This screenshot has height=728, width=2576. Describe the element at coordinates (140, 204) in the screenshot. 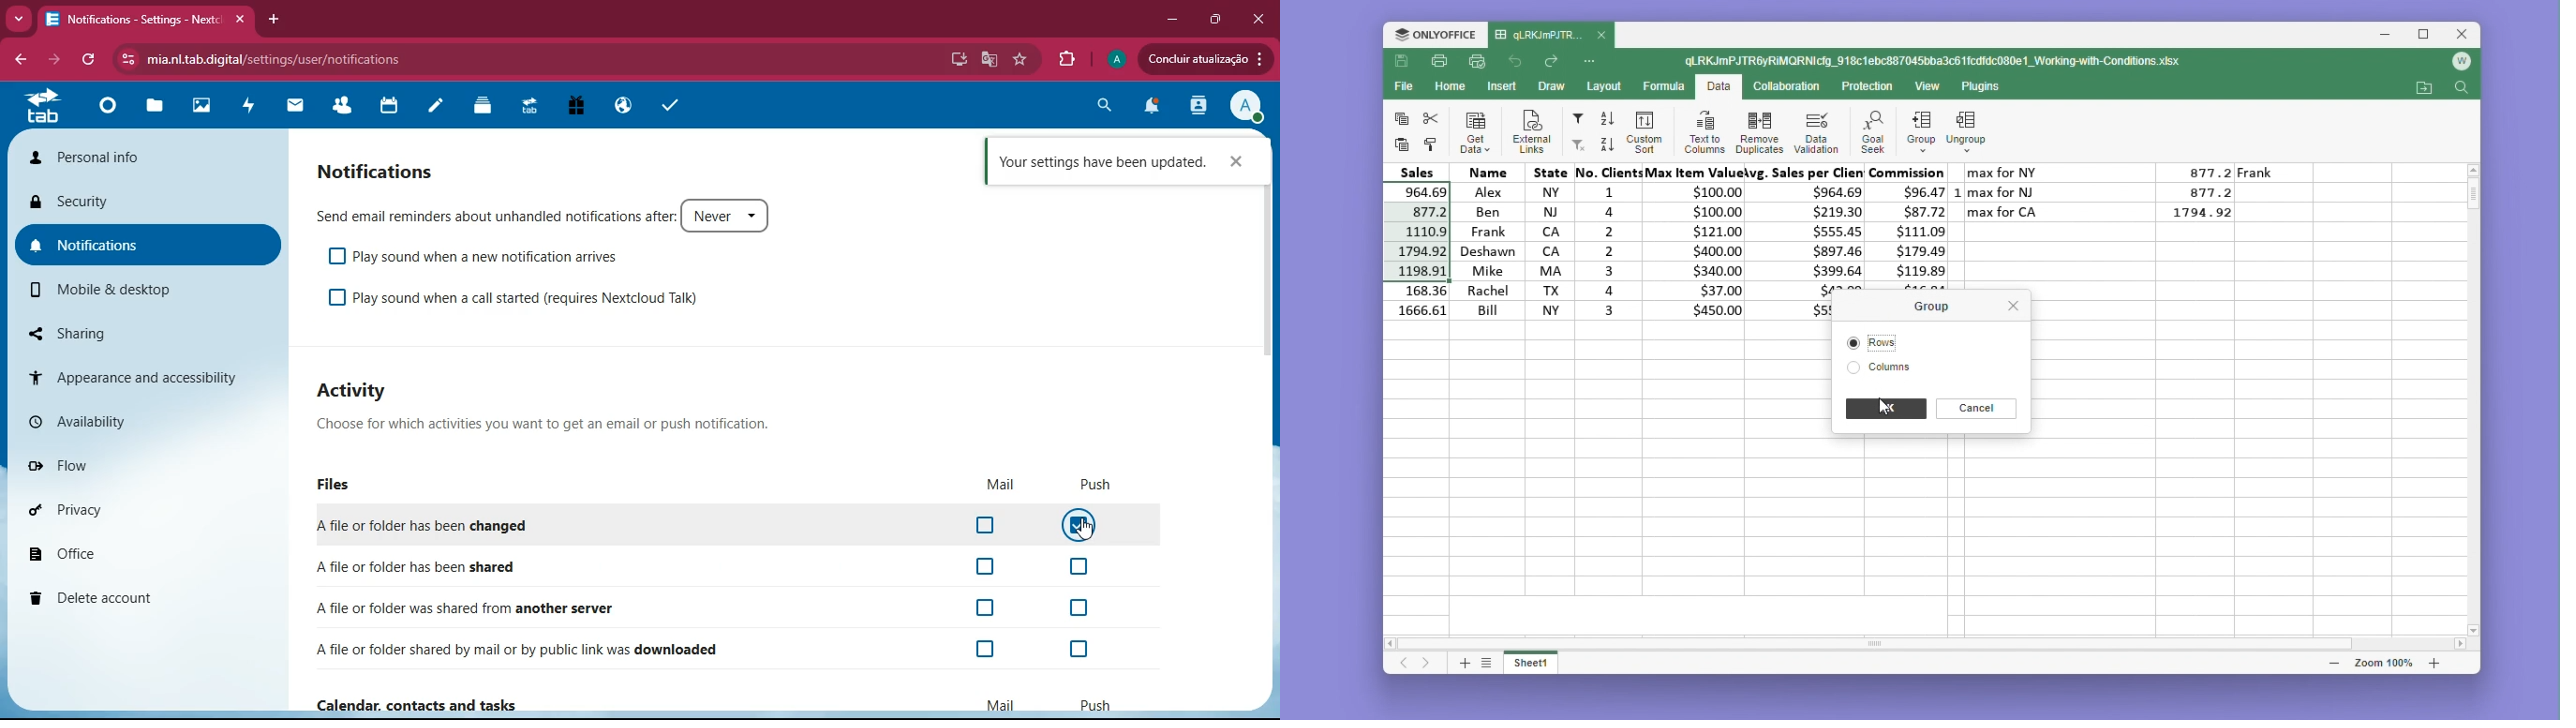

I see `security` at that location.